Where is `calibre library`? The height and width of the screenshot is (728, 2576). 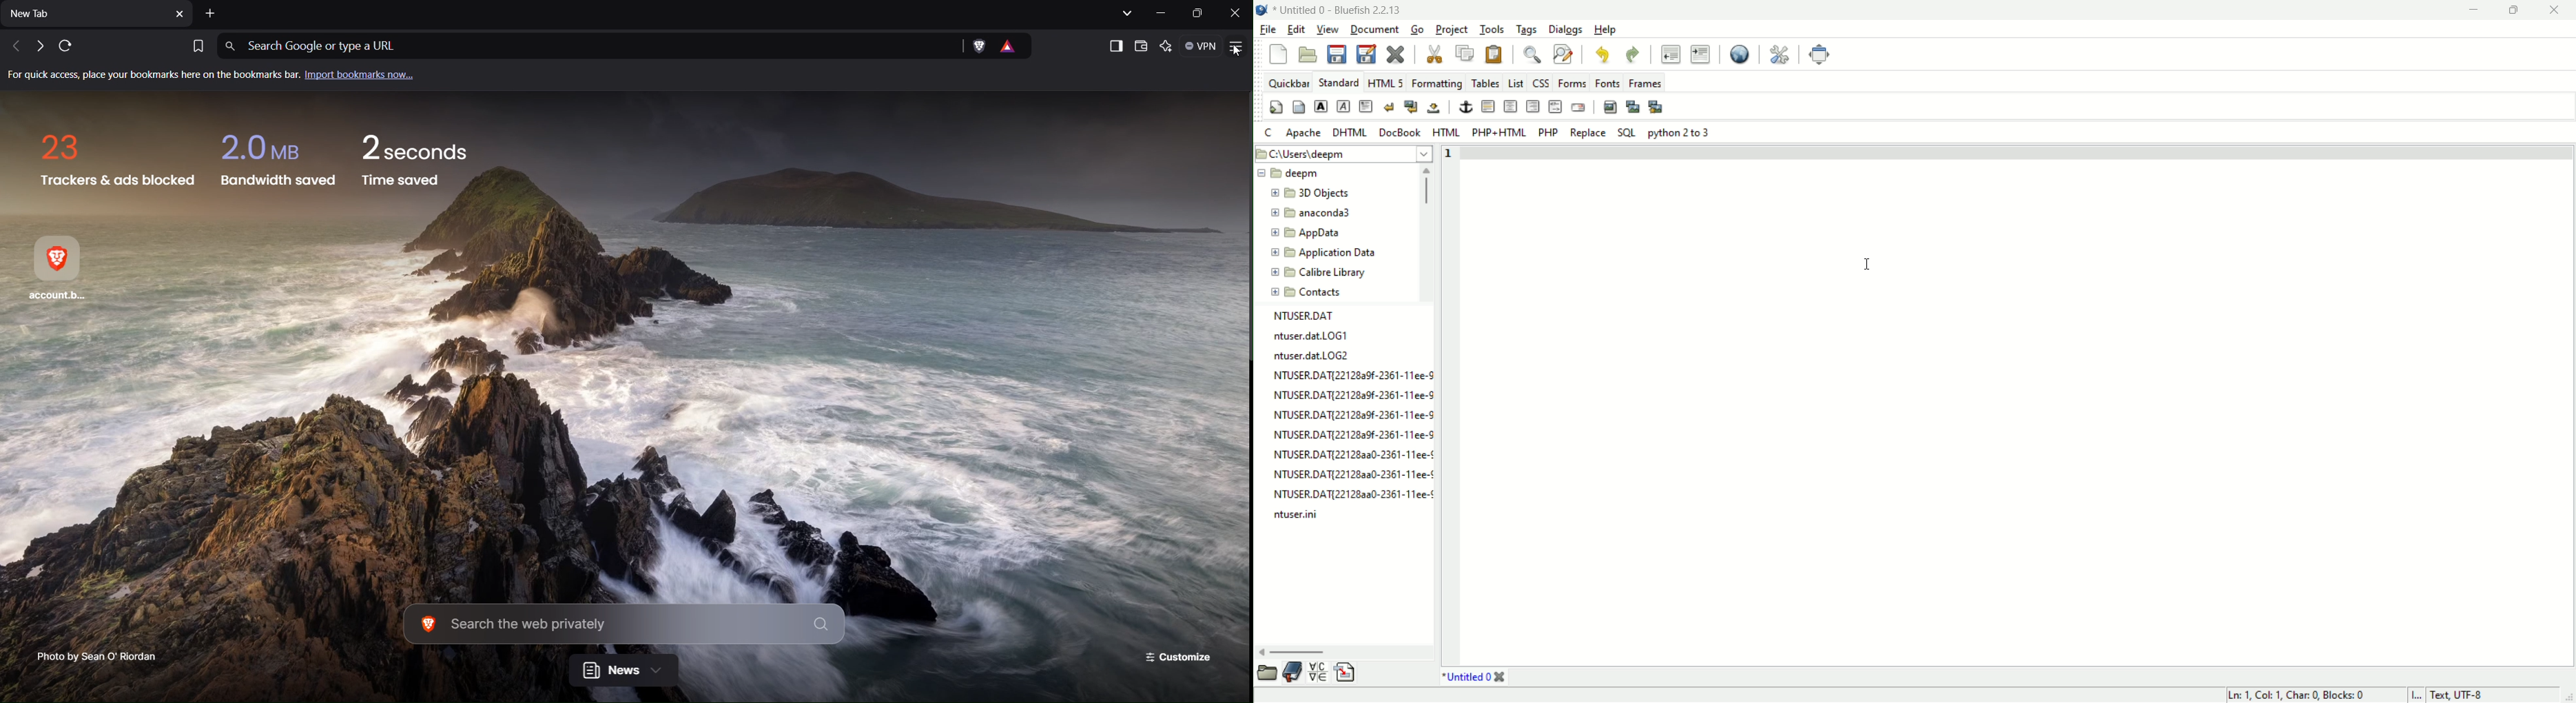 calibre library is located at coordinates (1321, 273).